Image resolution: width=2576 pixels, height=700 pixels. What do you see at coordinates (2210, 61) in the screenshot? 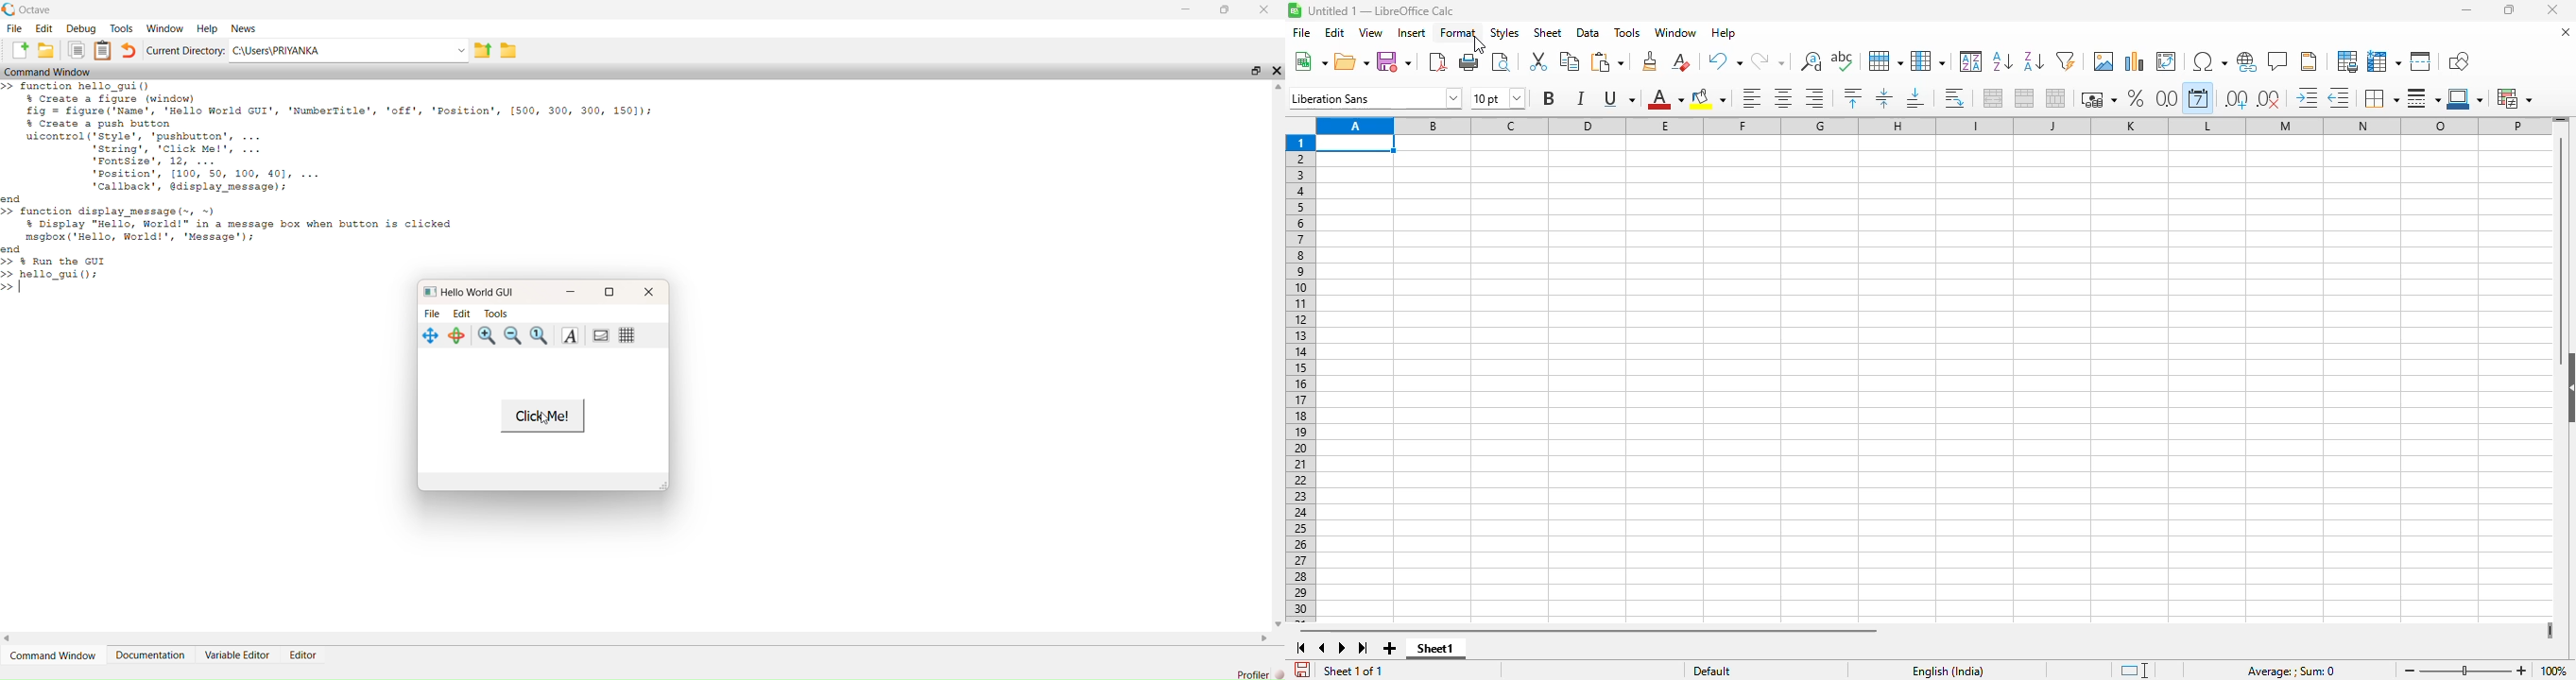
I see `insert special characters` at bounding box center [2210, 61].